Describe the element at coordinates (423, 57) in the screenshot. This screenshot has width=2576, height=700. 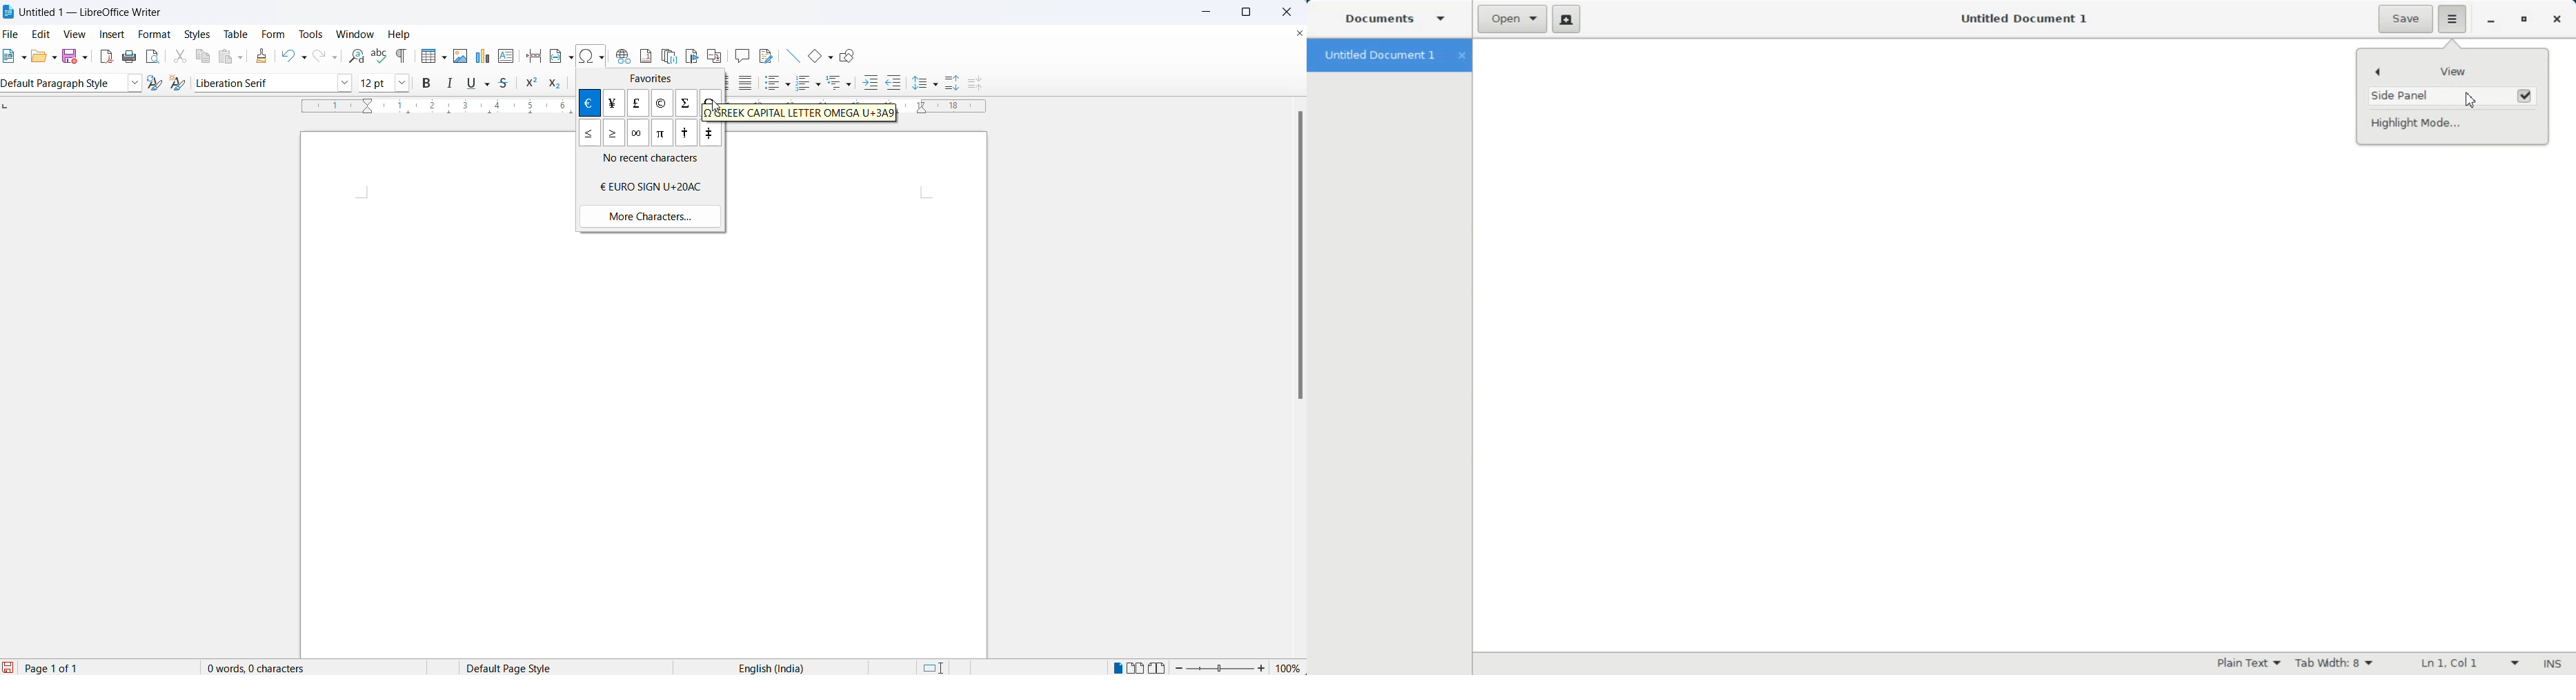
I see `insert table` at that location.